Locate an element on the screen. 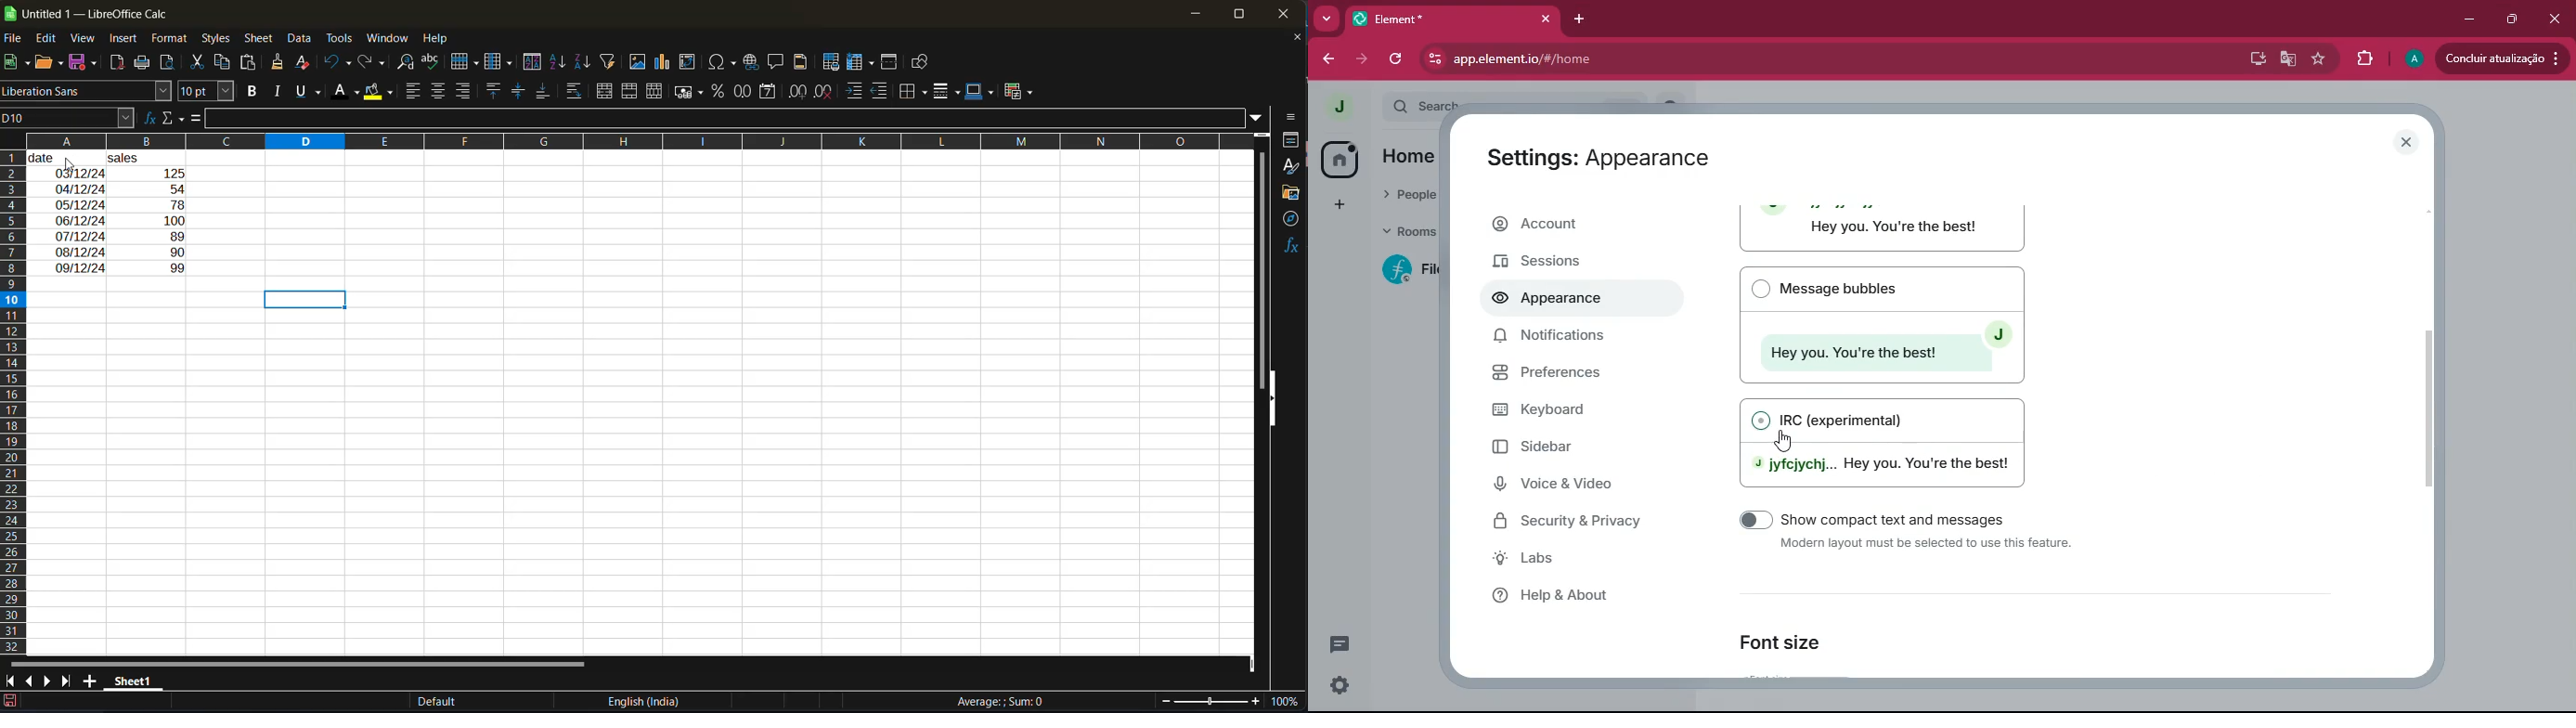  increase indent is located at coordinates (857, 92).